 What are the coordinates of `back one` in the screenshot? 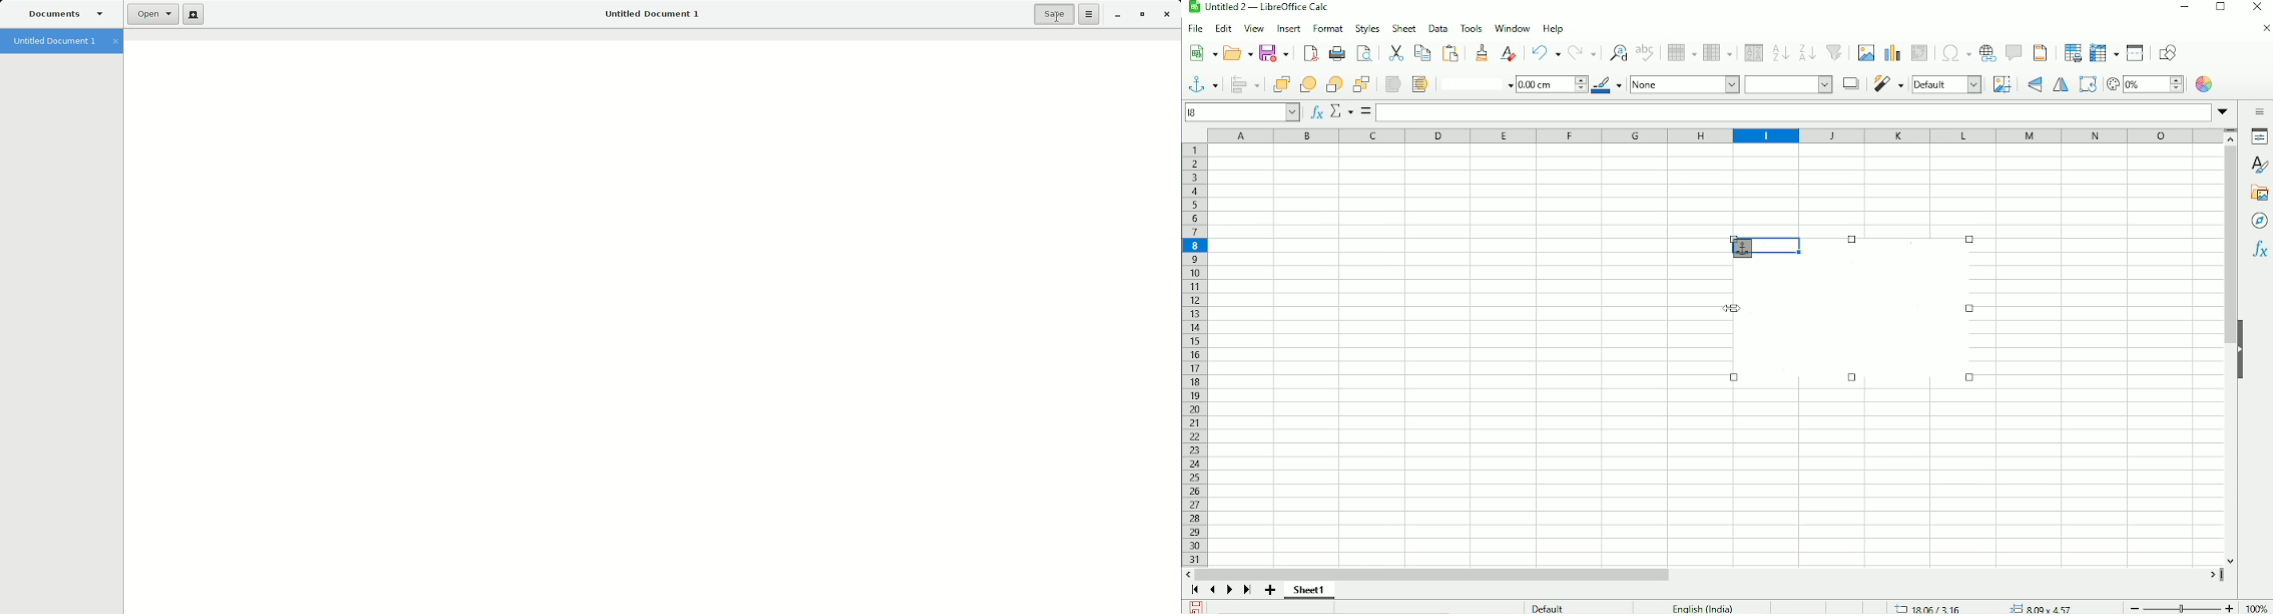 It's located at (1334, 84).